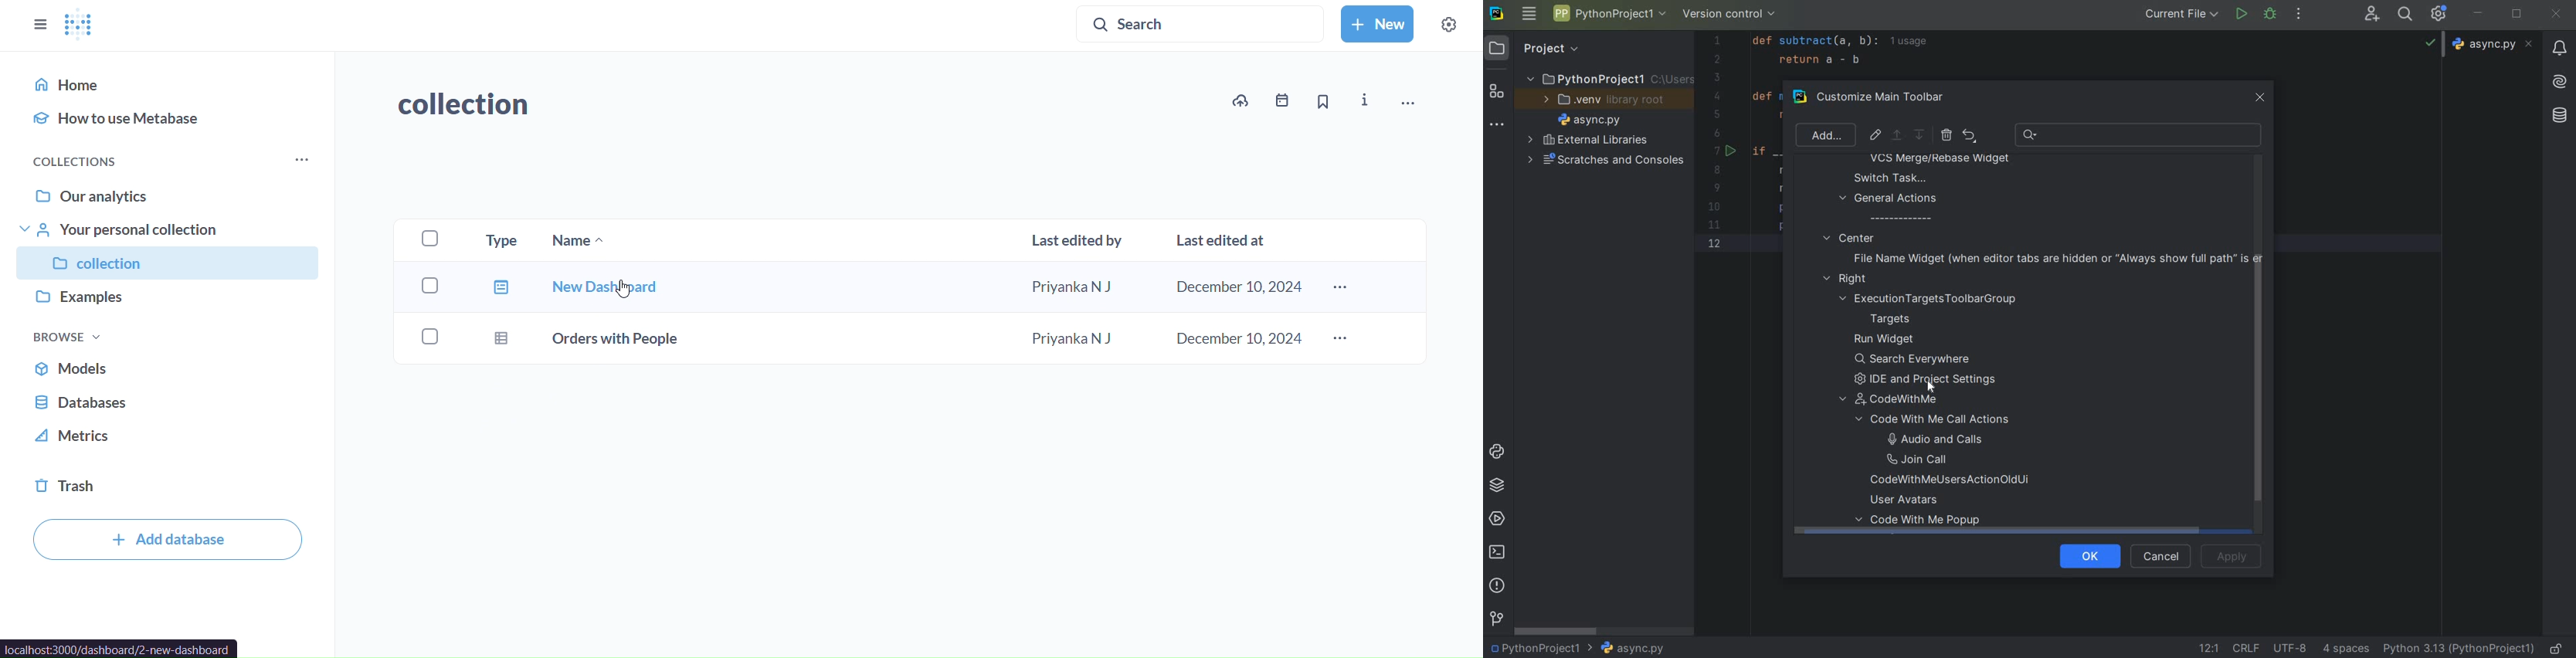 The image size is (2576, 672). I want to click on SCRATCHES AND CONSOLES, so click(1606, 160).